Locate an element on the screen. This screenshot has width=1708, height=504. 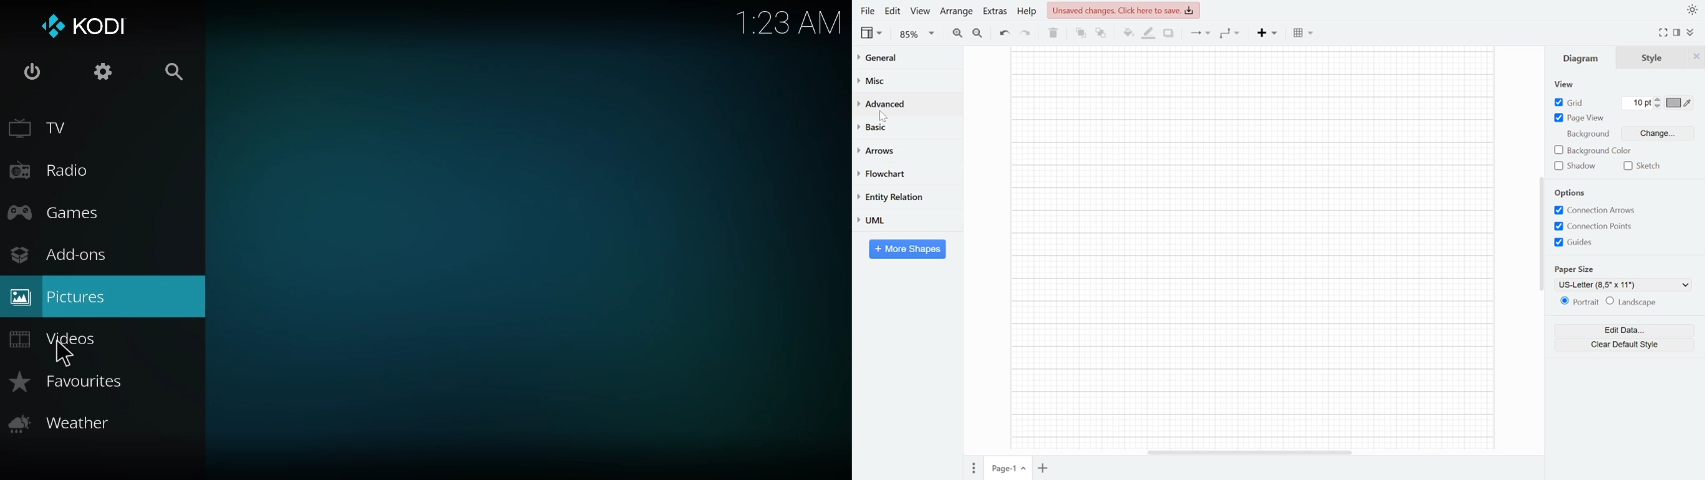
Waypoints is located at coordinates (1230, 35).